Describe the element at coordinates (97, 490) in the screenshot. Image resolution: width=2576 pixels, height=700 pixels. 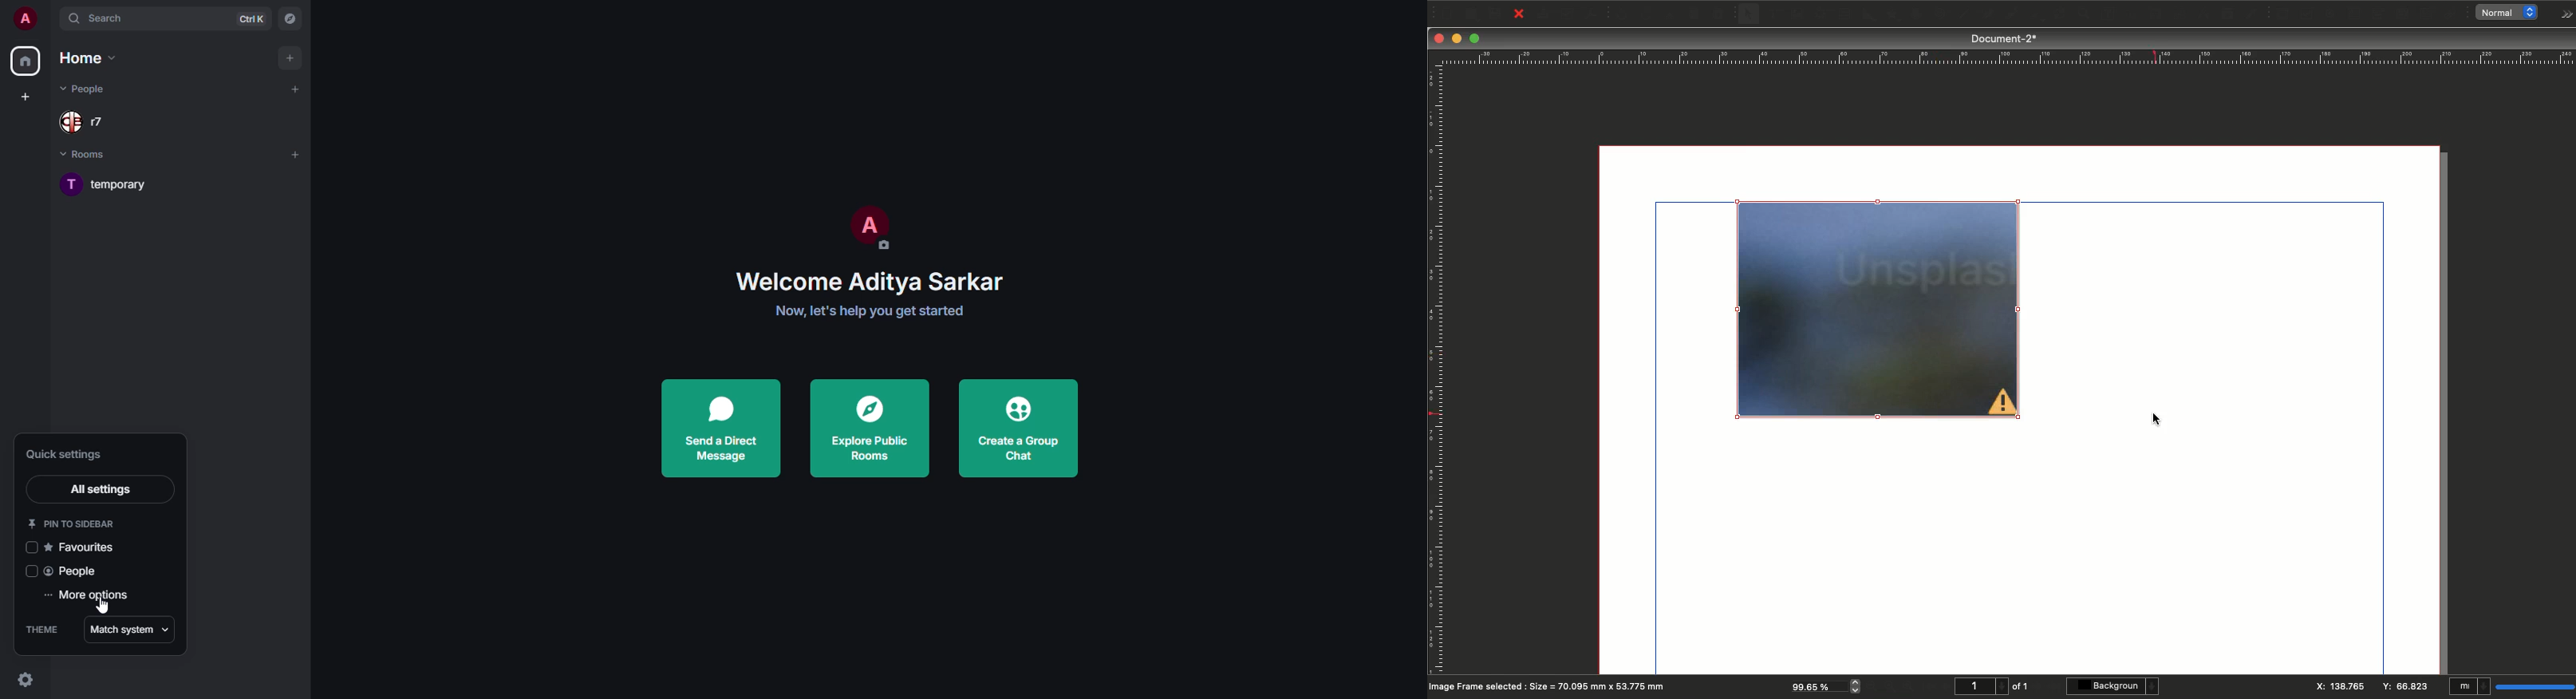
I see `all settings` at that location.